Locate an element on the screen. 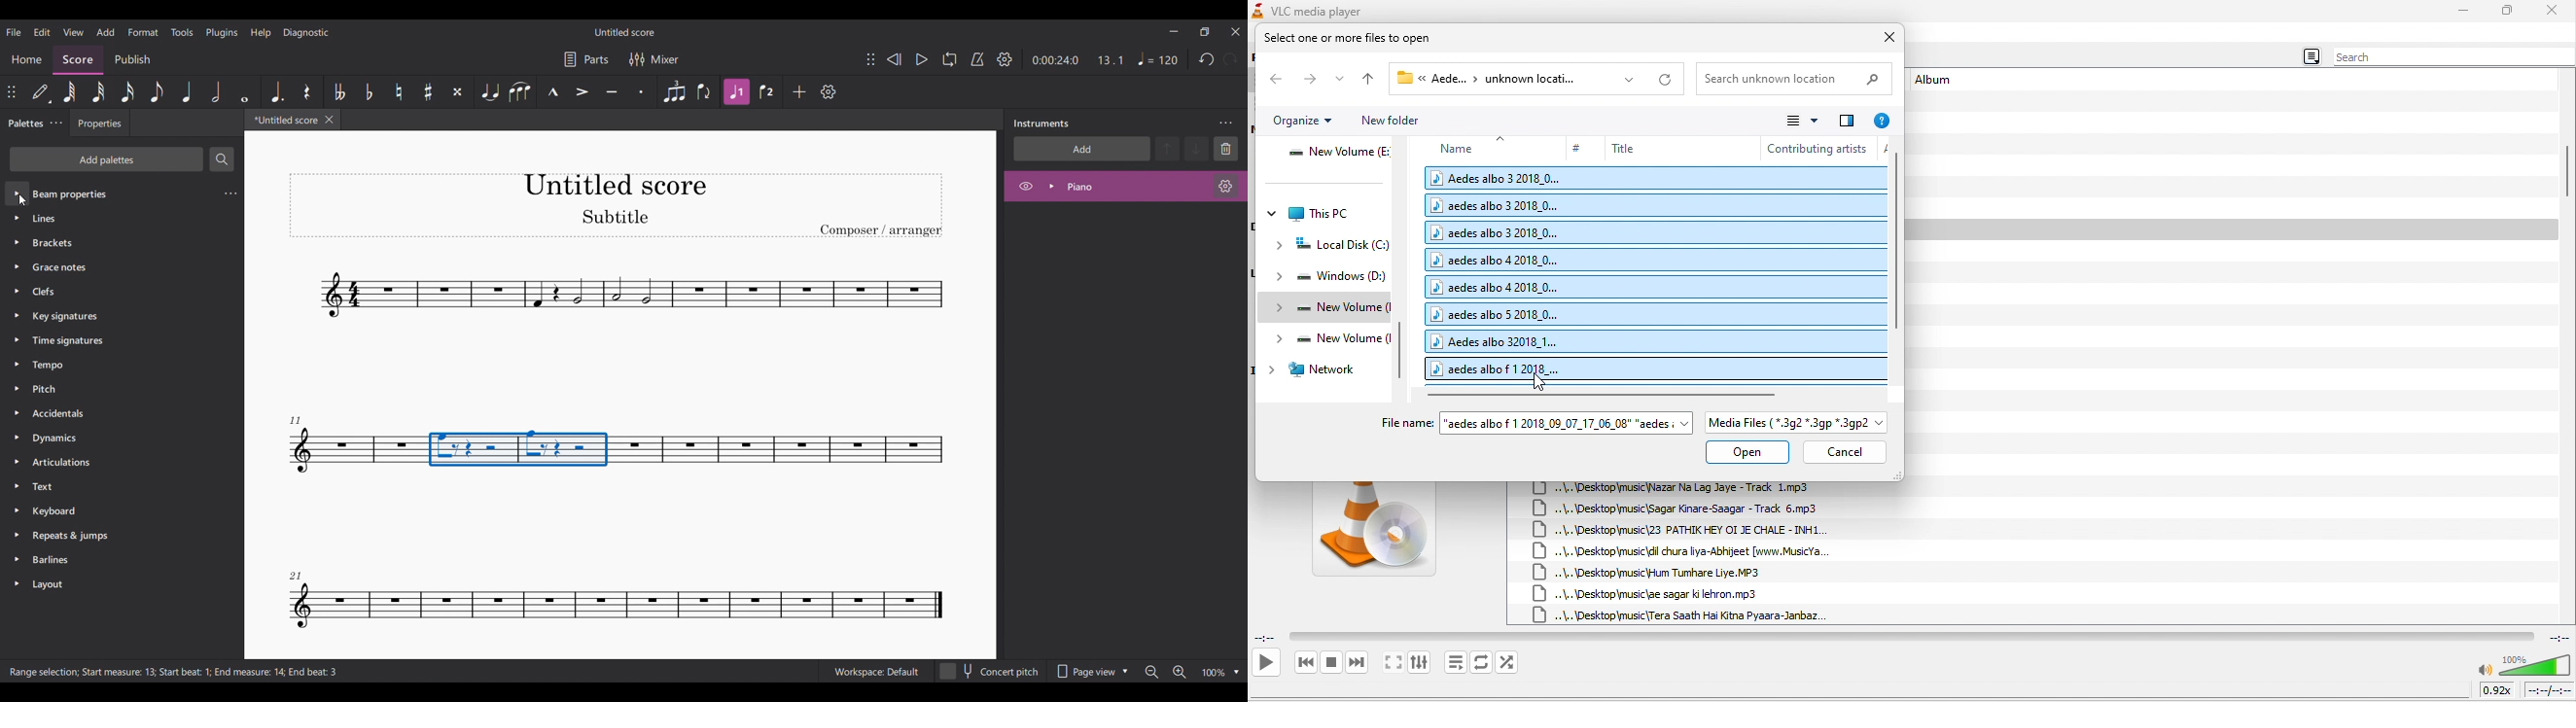  Search palette is located at coordinates (222, 159).